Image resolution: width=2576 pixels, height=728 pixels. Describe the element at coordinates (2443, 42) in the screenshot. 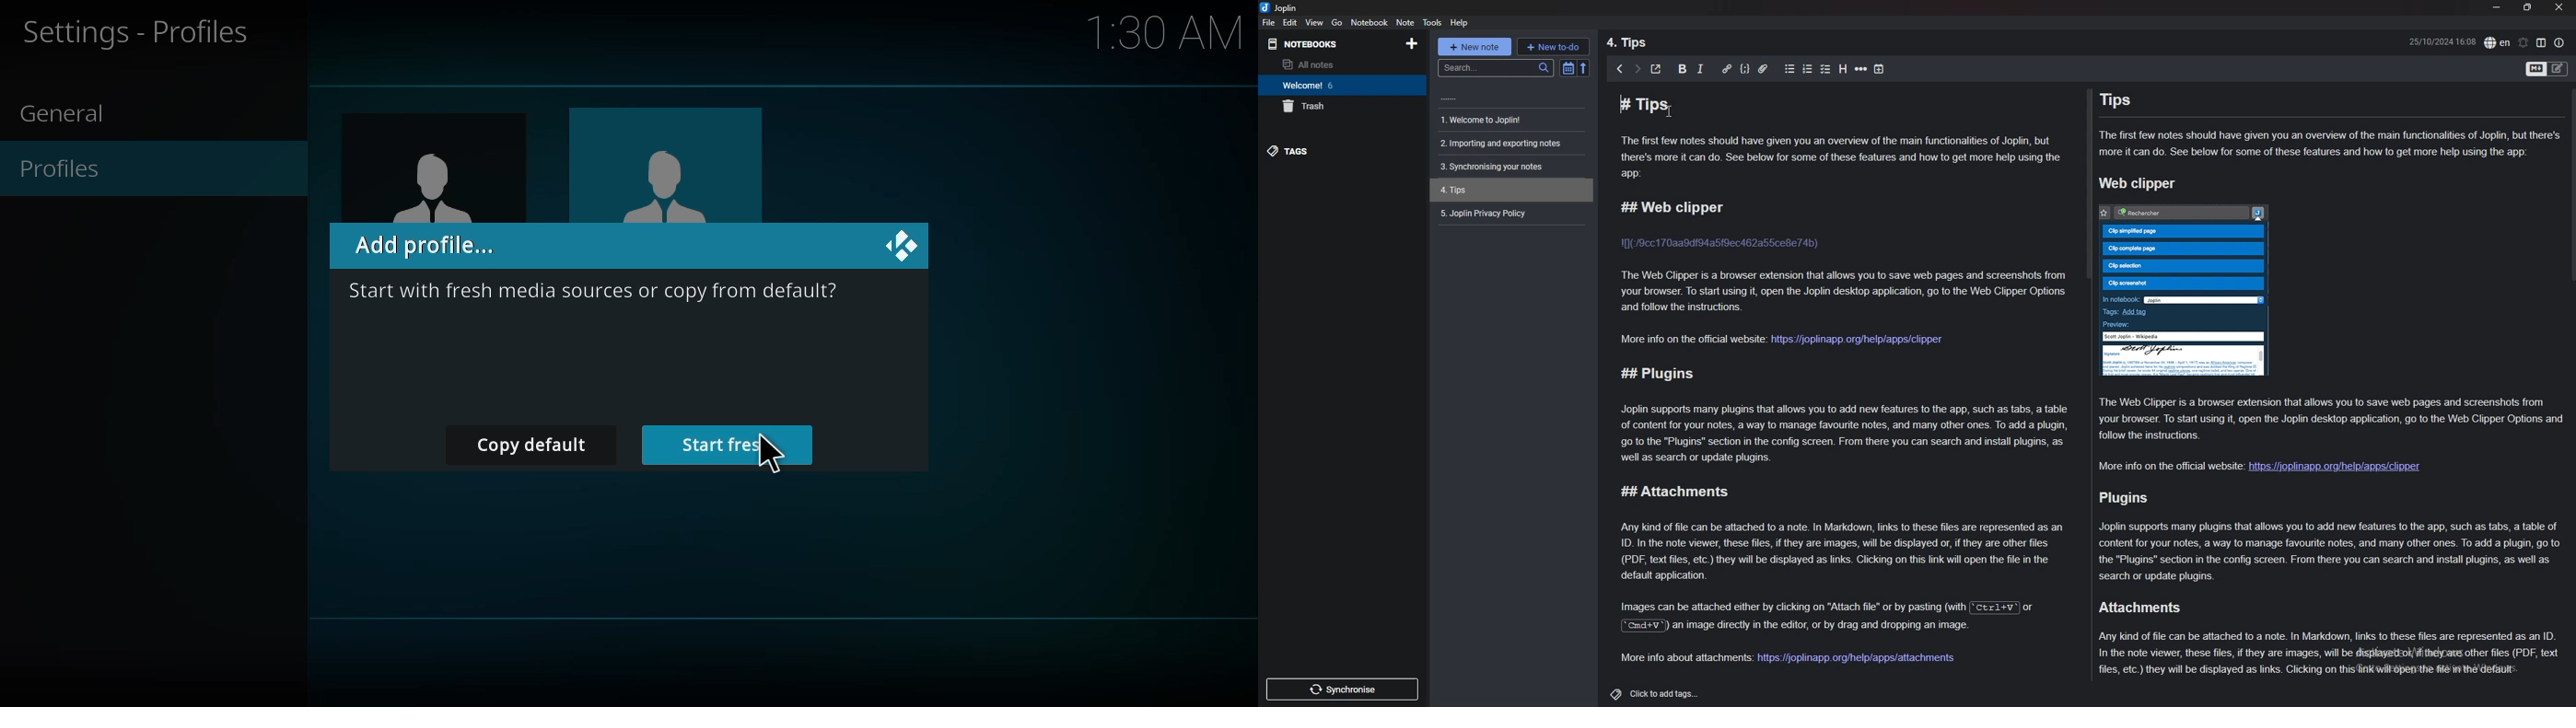

I see `date and time` at that location.